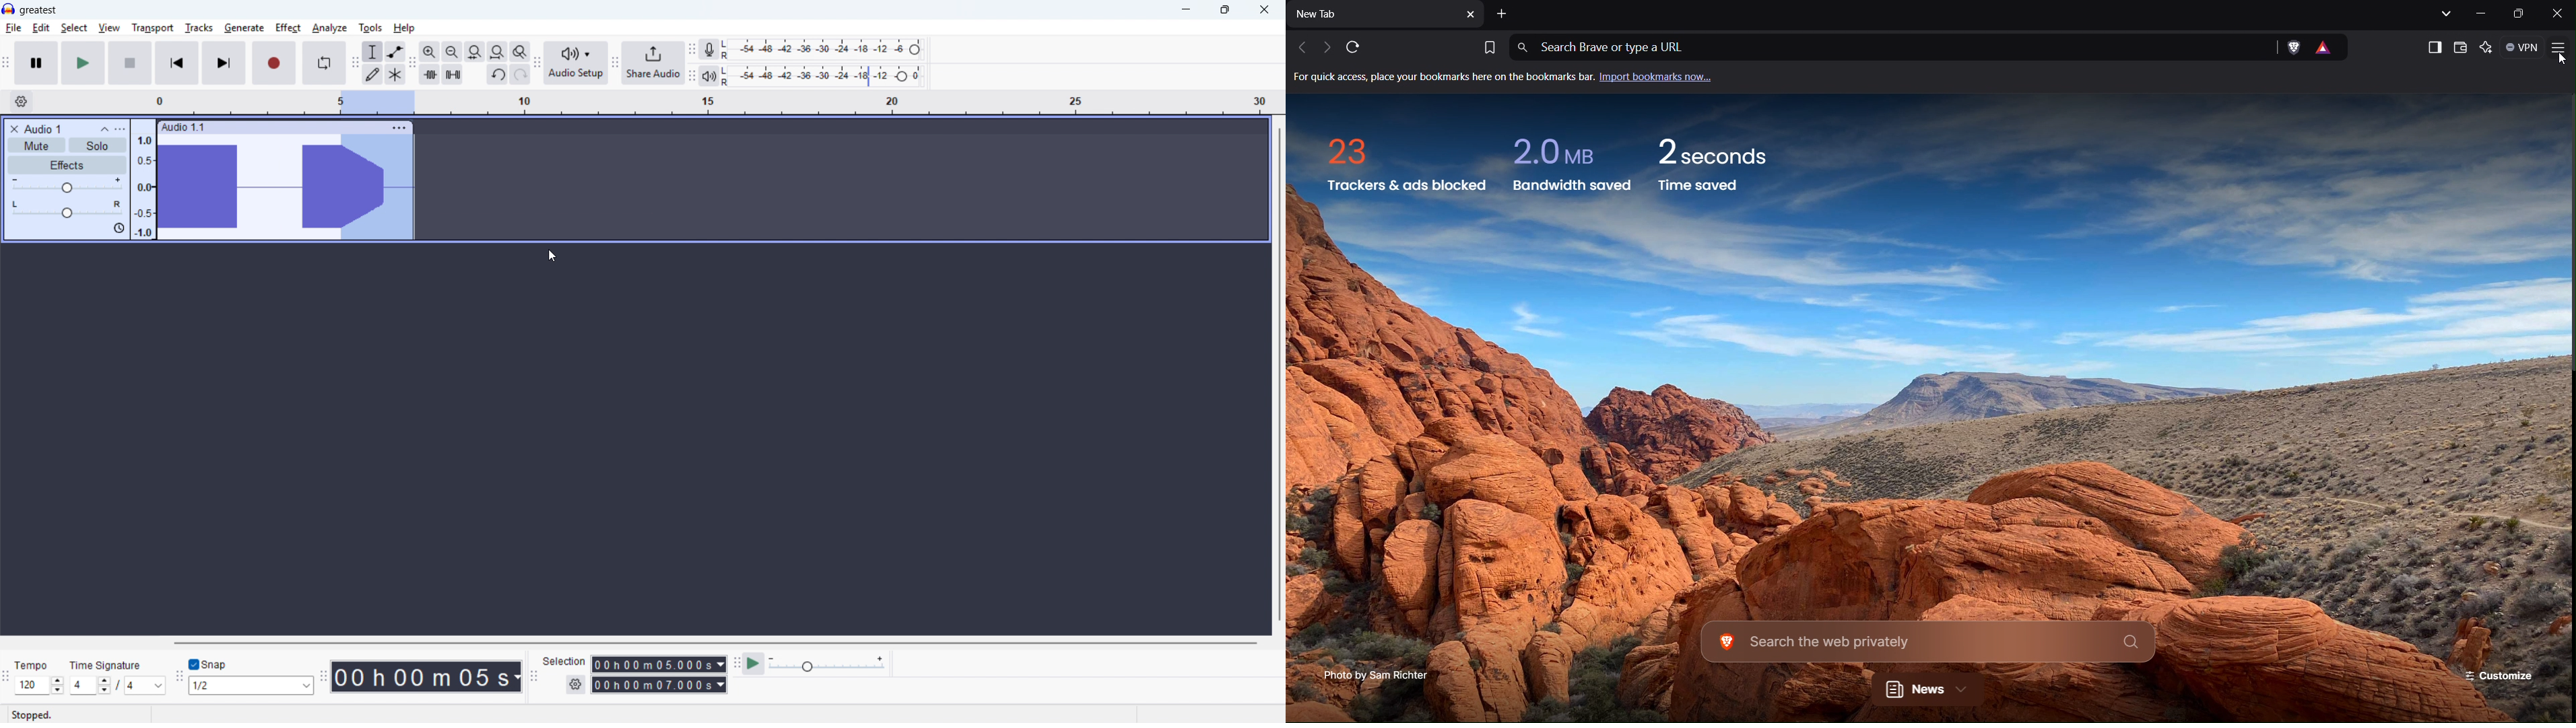 The height and width of the screenshot is (728, 2576). Describe the element at coordinates (324, 63) in the screenshot. I see `Enable looping ` at that location.